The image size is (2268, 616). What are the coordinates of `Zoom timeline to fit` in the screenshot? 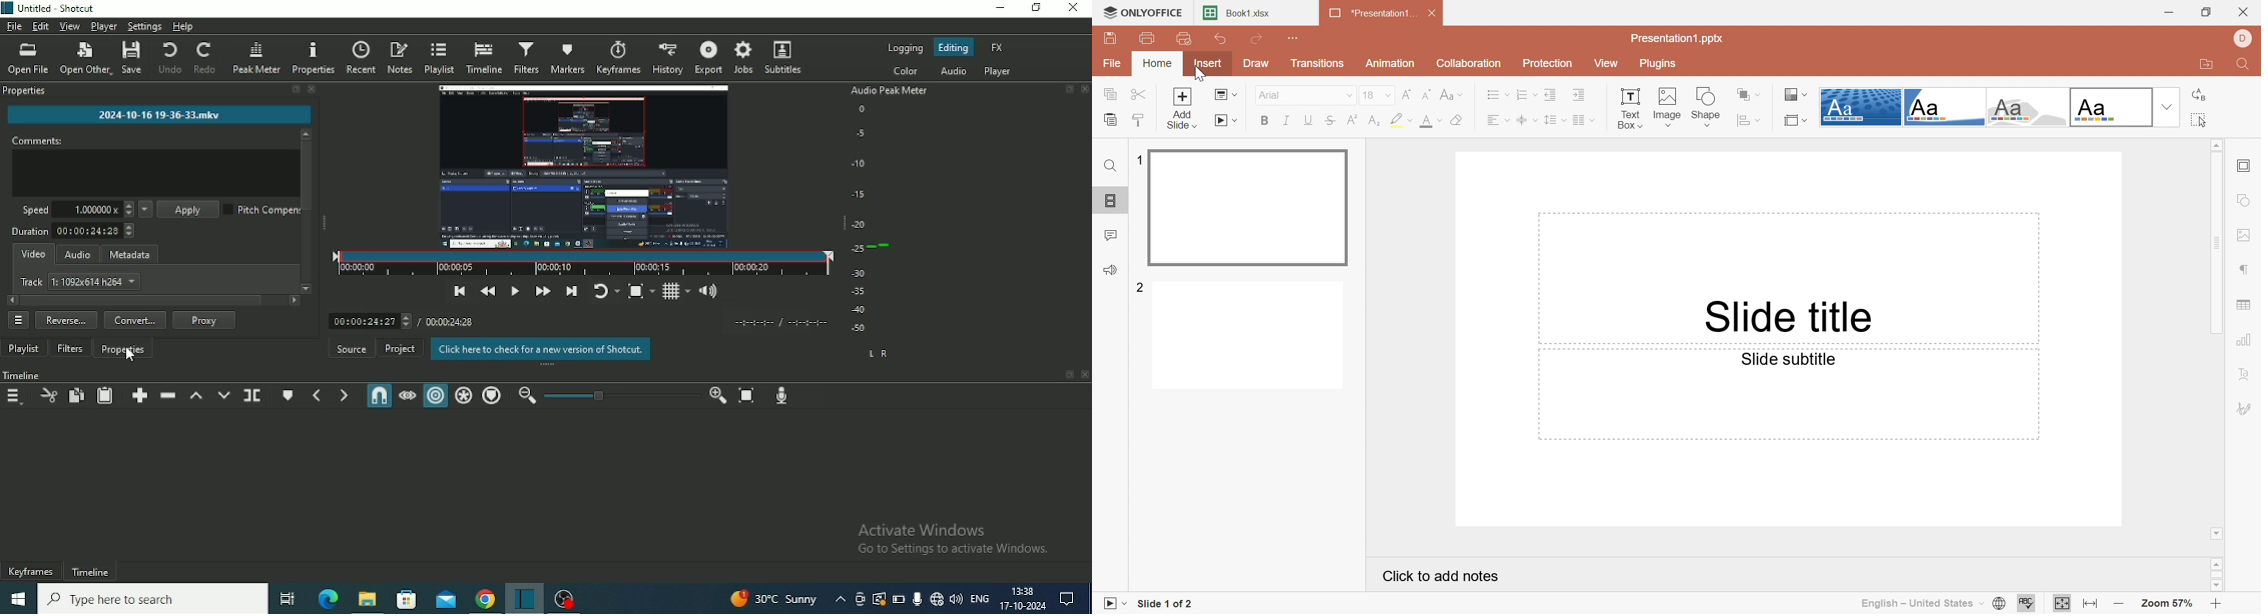 It's located at (746, 397).